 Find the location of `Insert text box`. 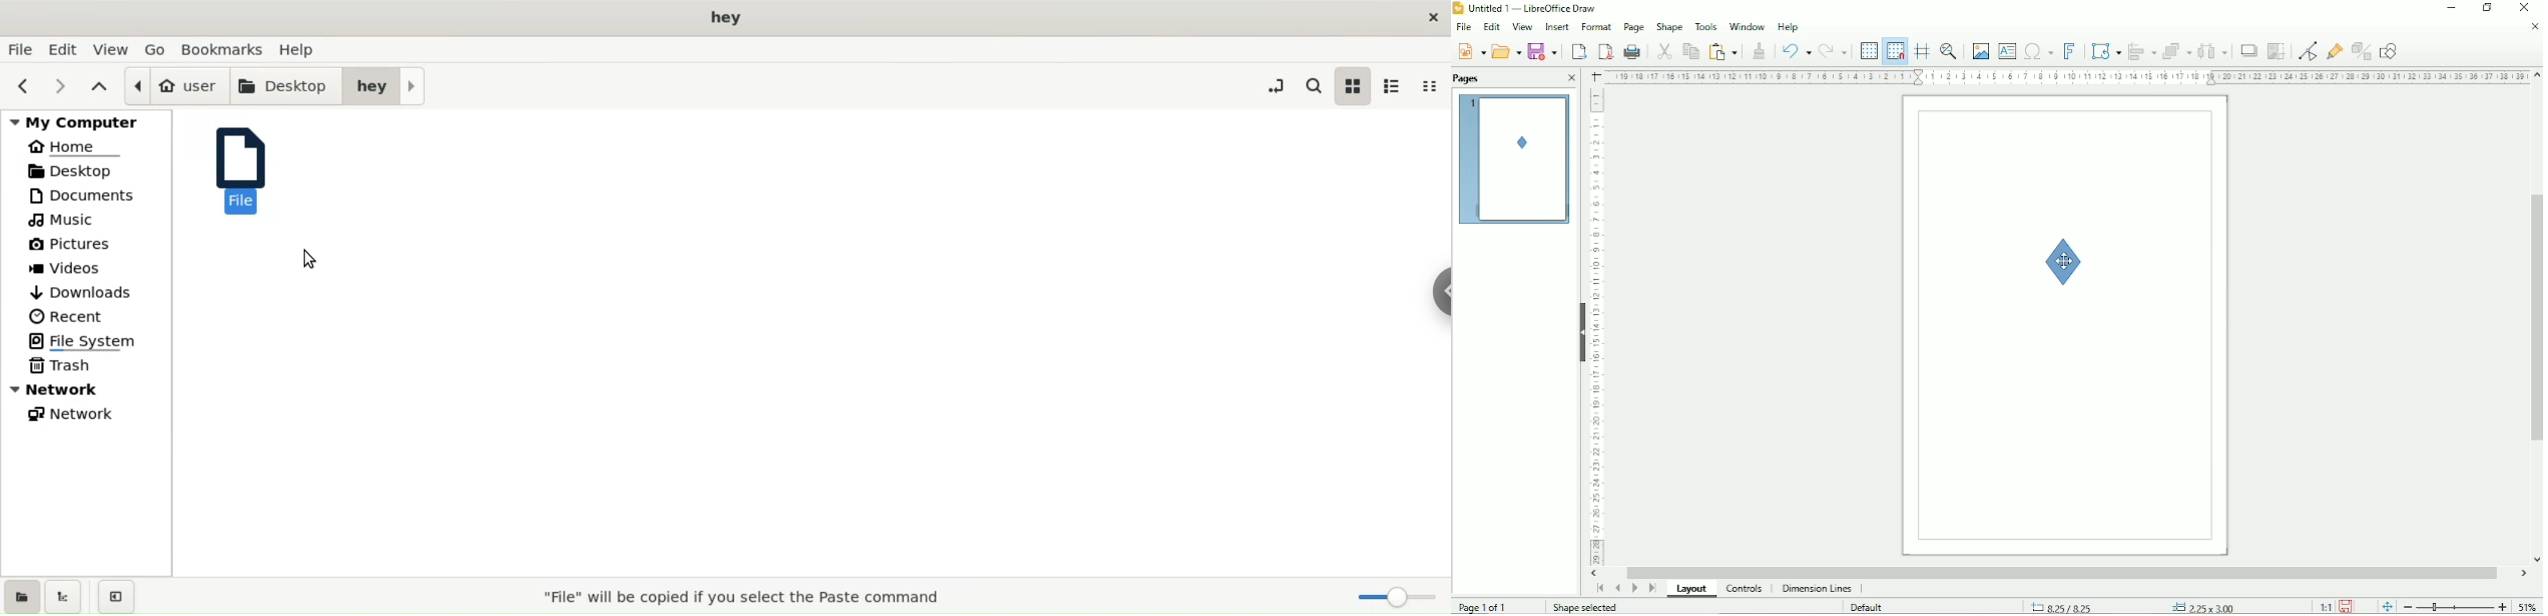

Insert text box is located at coordinates (2007, 50).